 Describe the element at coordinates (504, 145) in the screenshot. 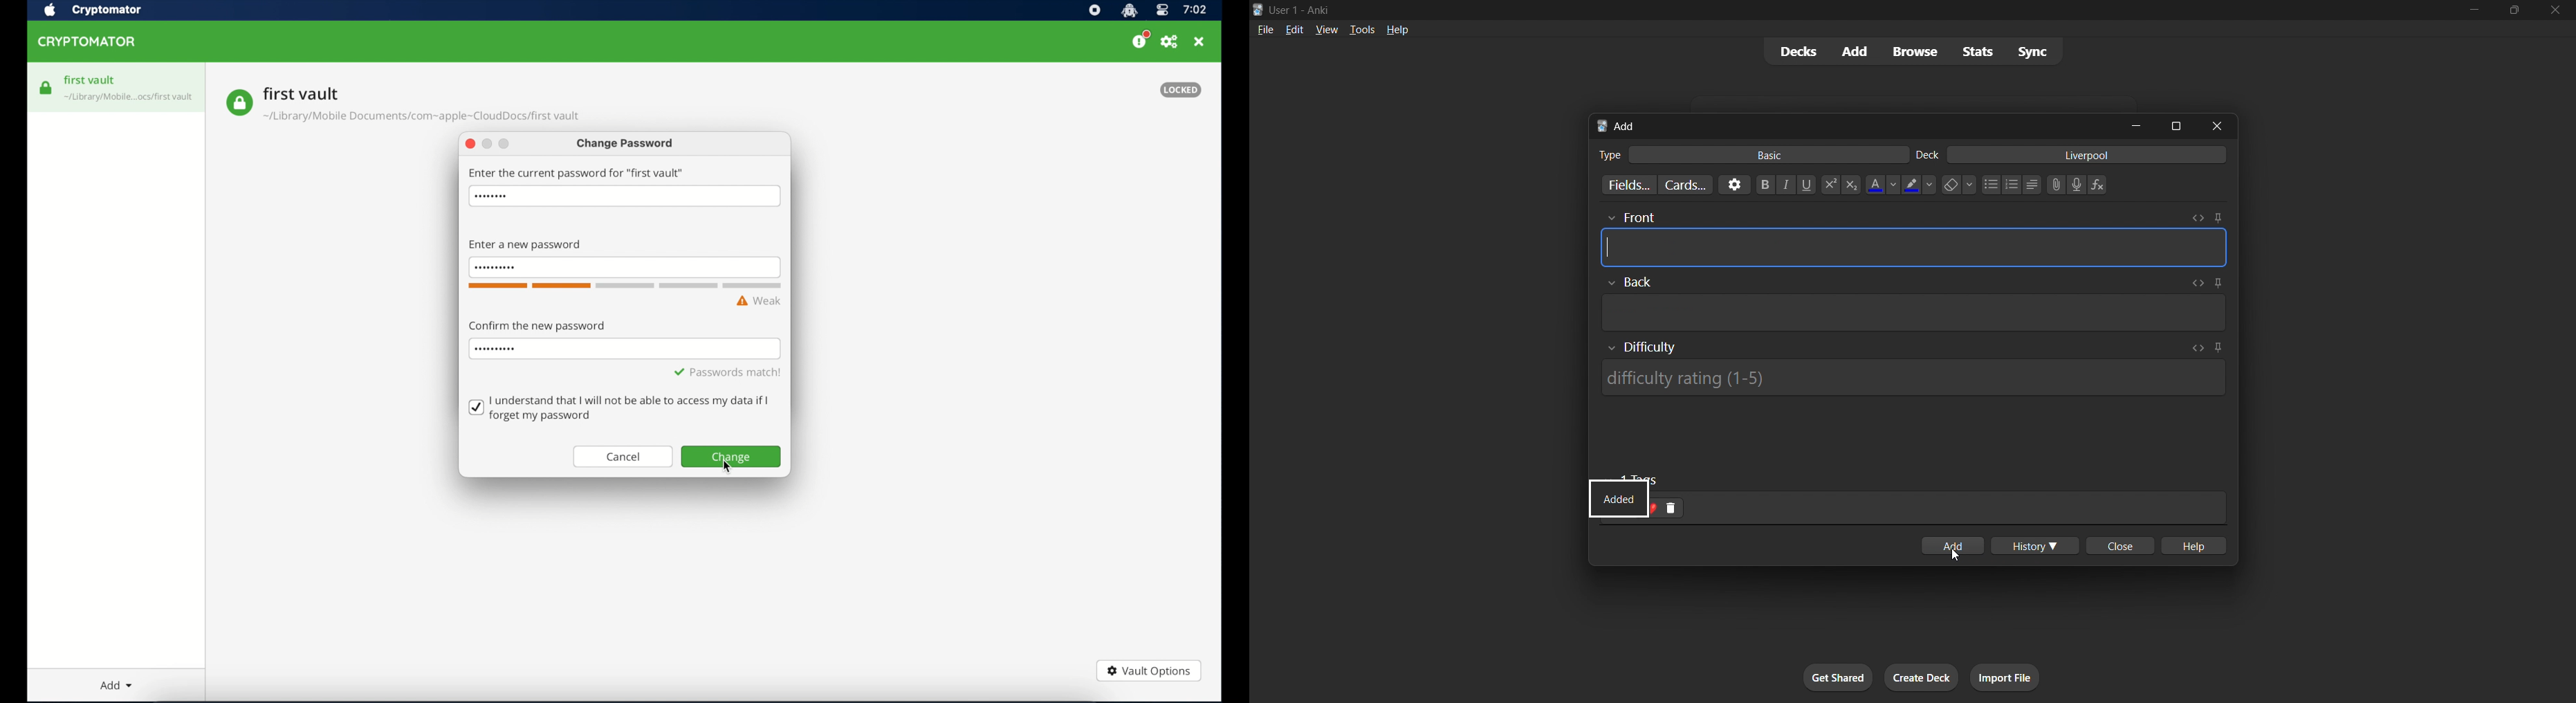

I see `maimize` at that location.